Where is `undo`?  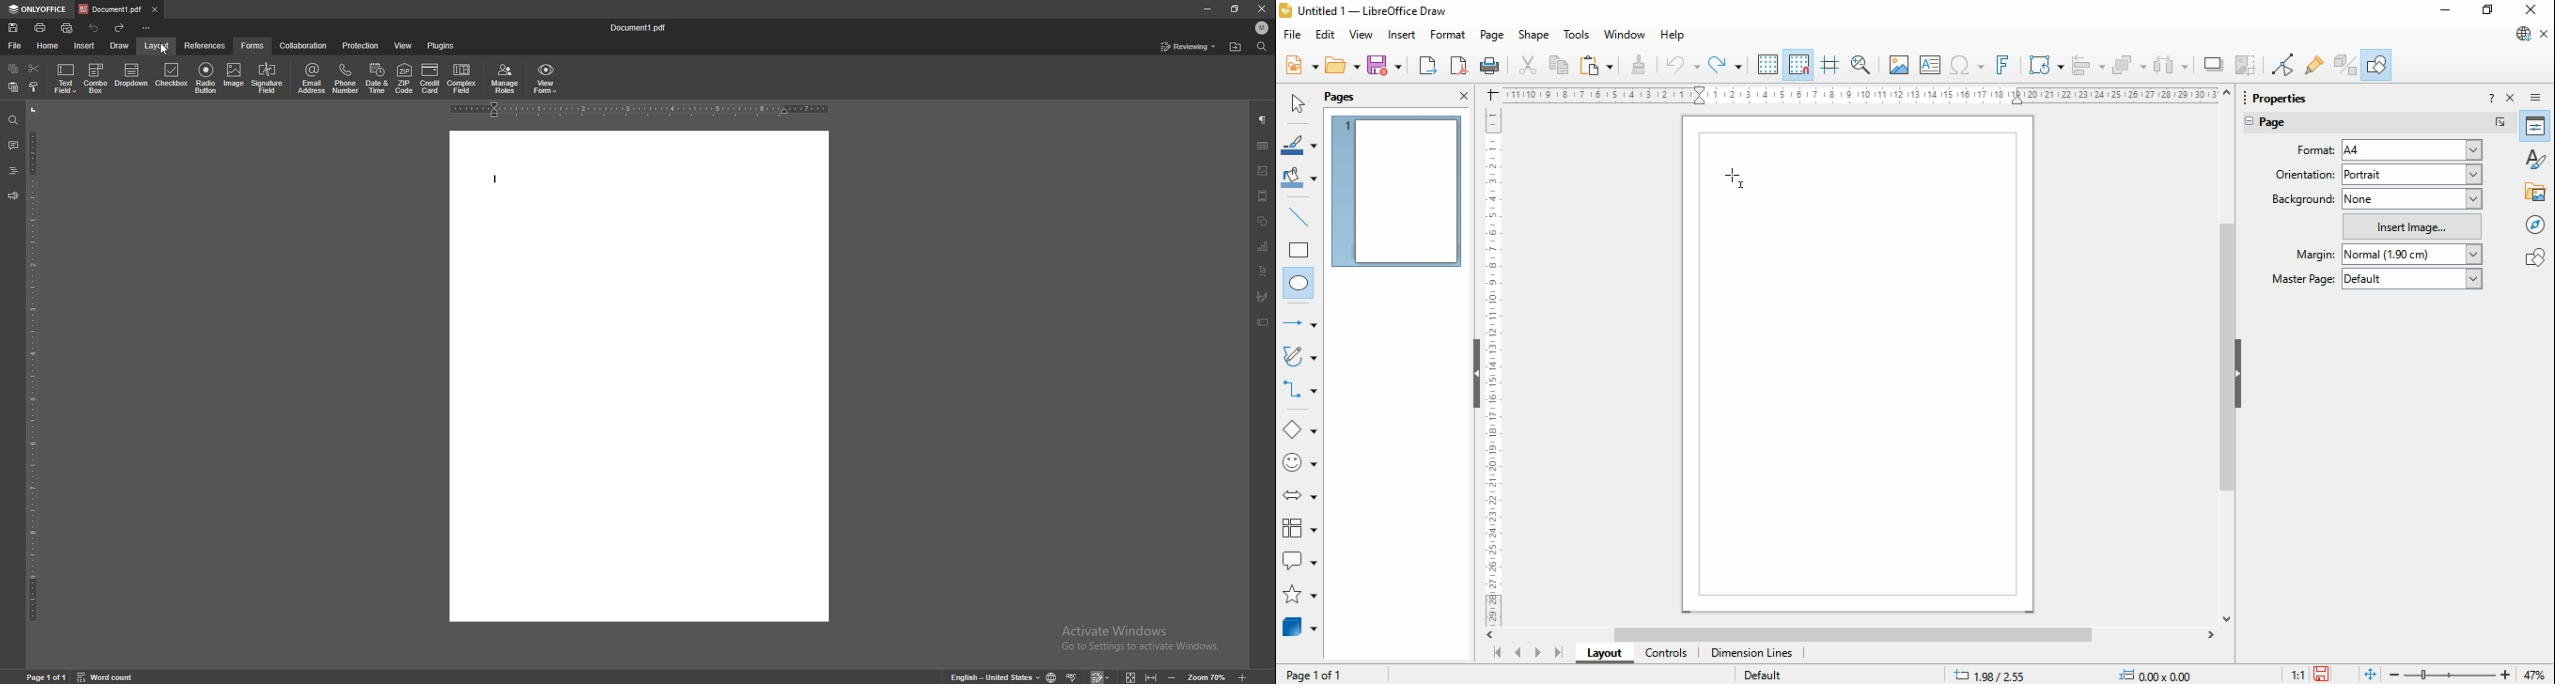 undo is located at coordinates (1683, 65).